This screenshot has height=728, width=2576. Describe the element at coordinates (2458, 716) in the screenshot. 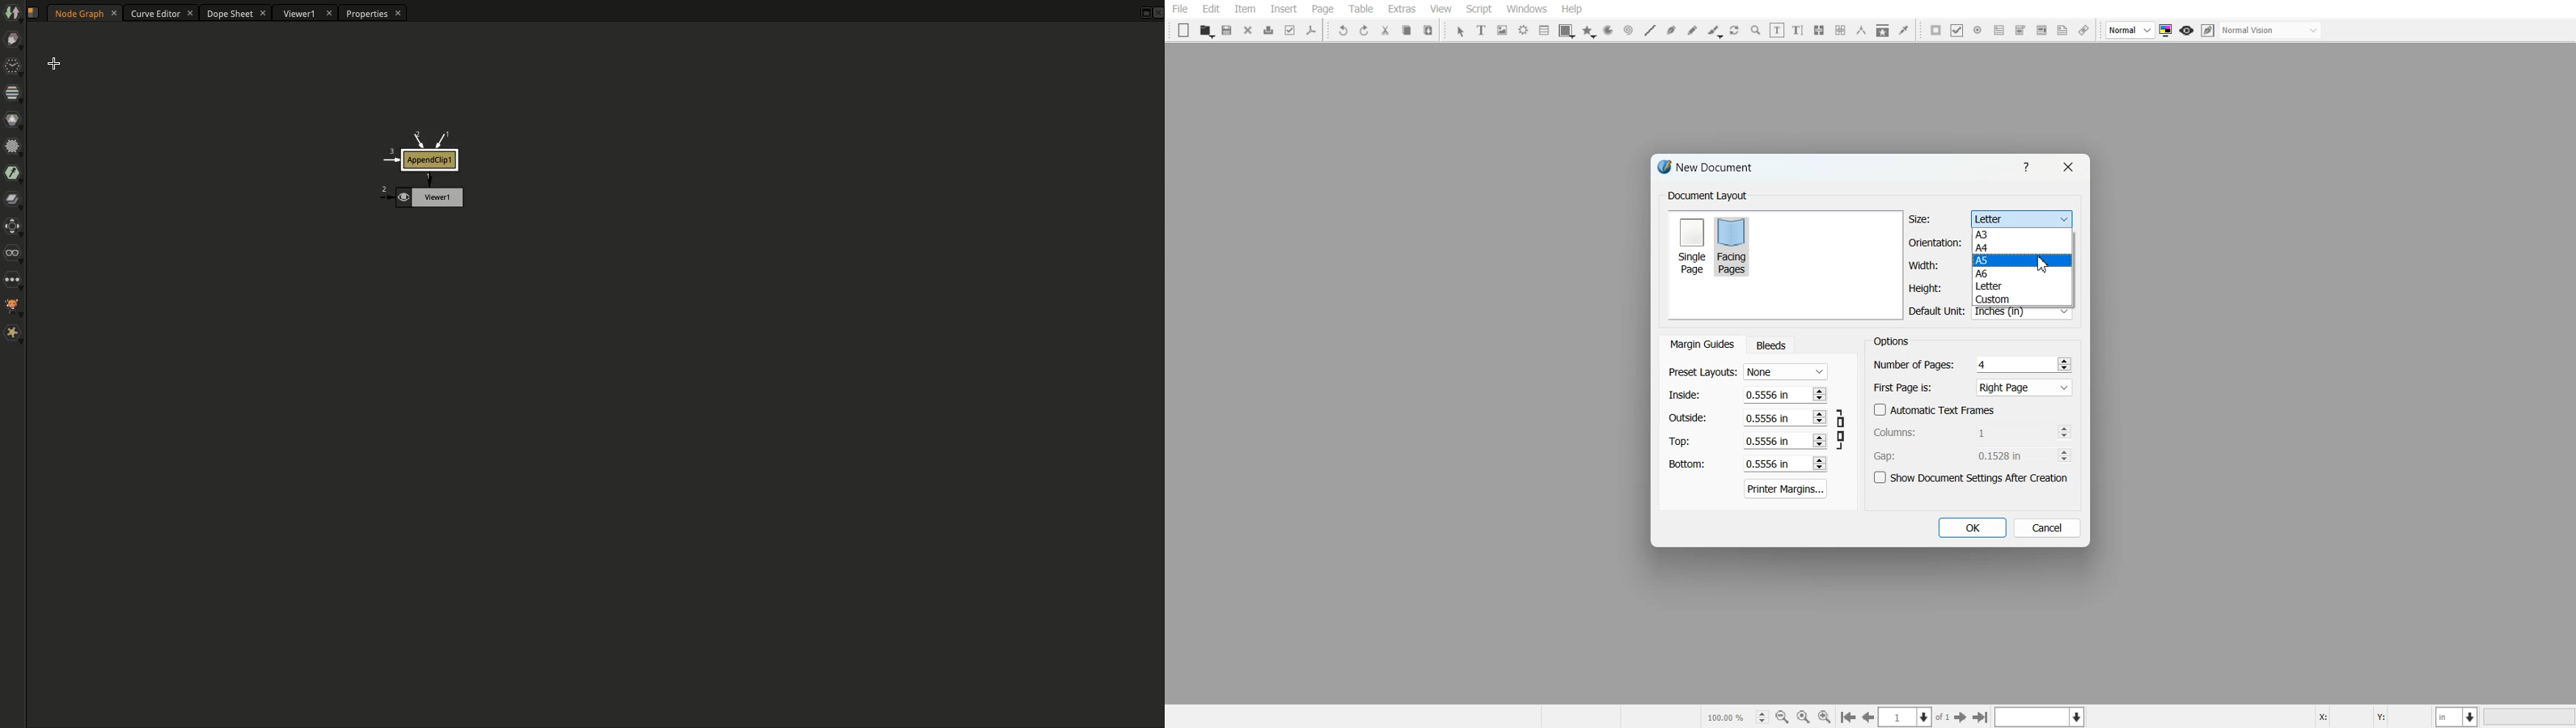

I see `Measurement in Inches` at that location.